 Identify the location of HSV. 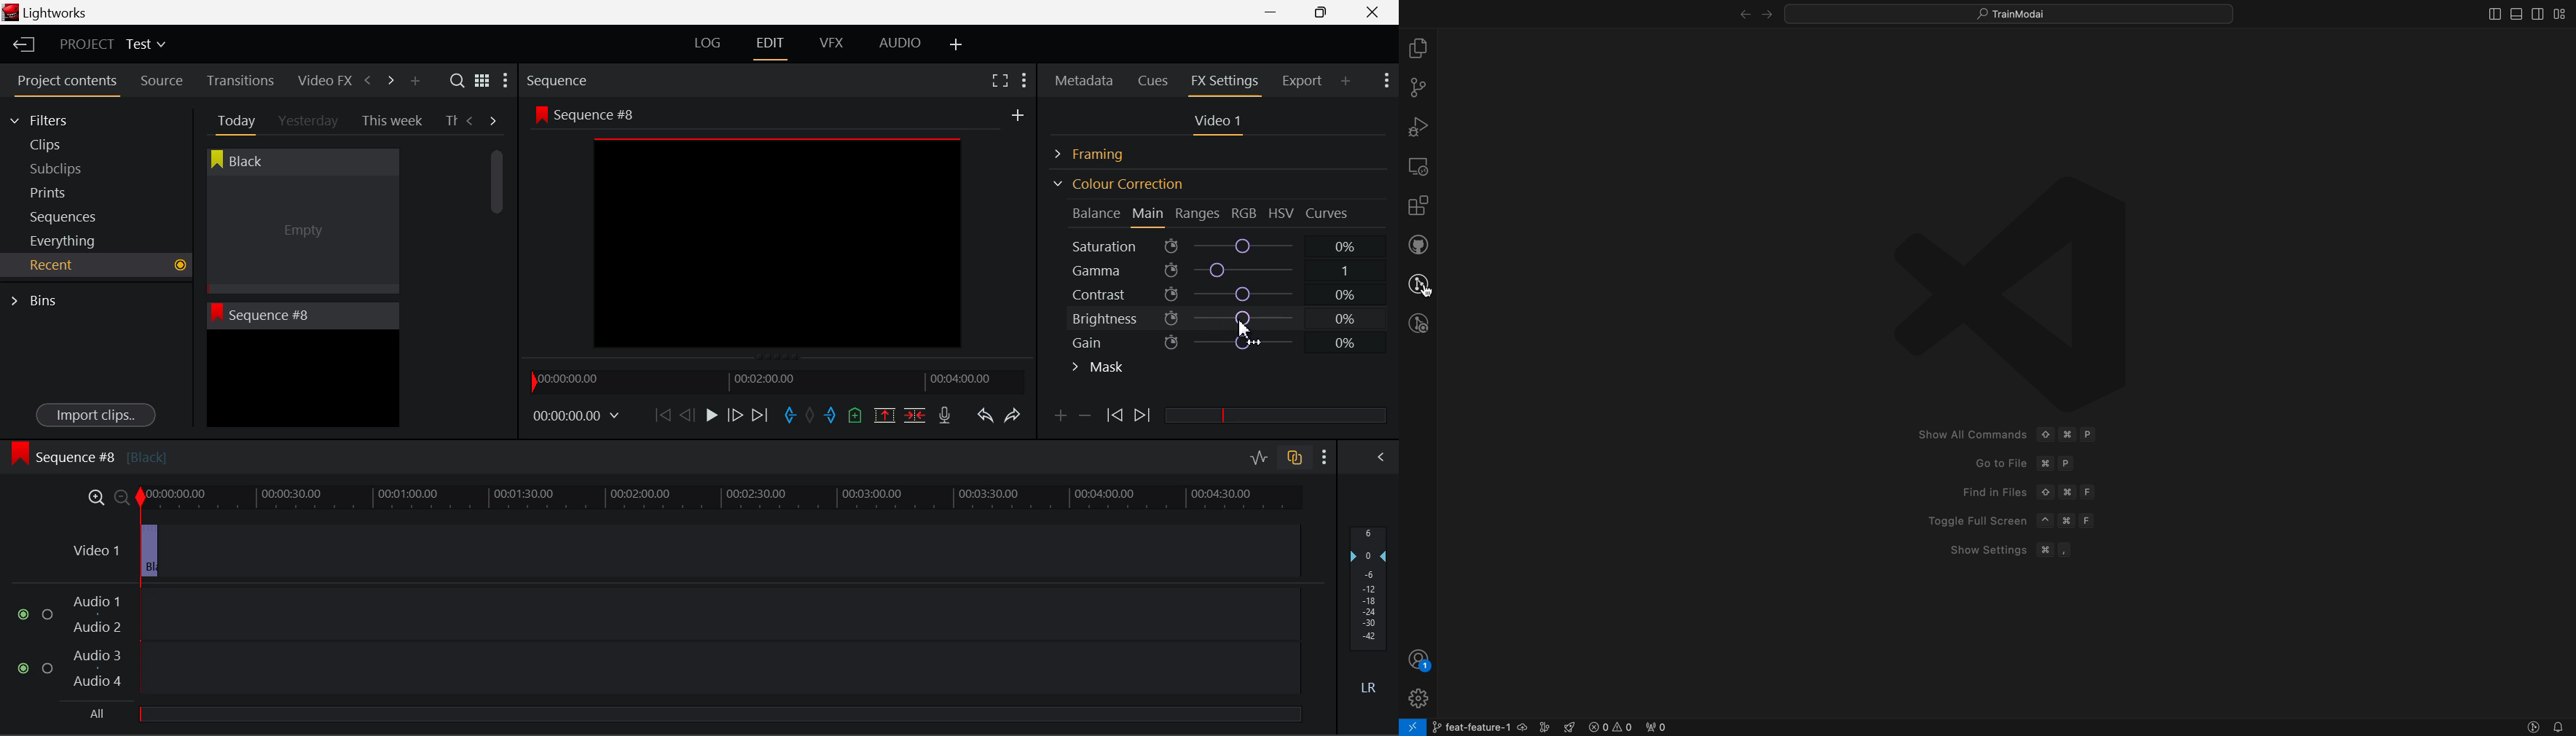
(1281, 213).